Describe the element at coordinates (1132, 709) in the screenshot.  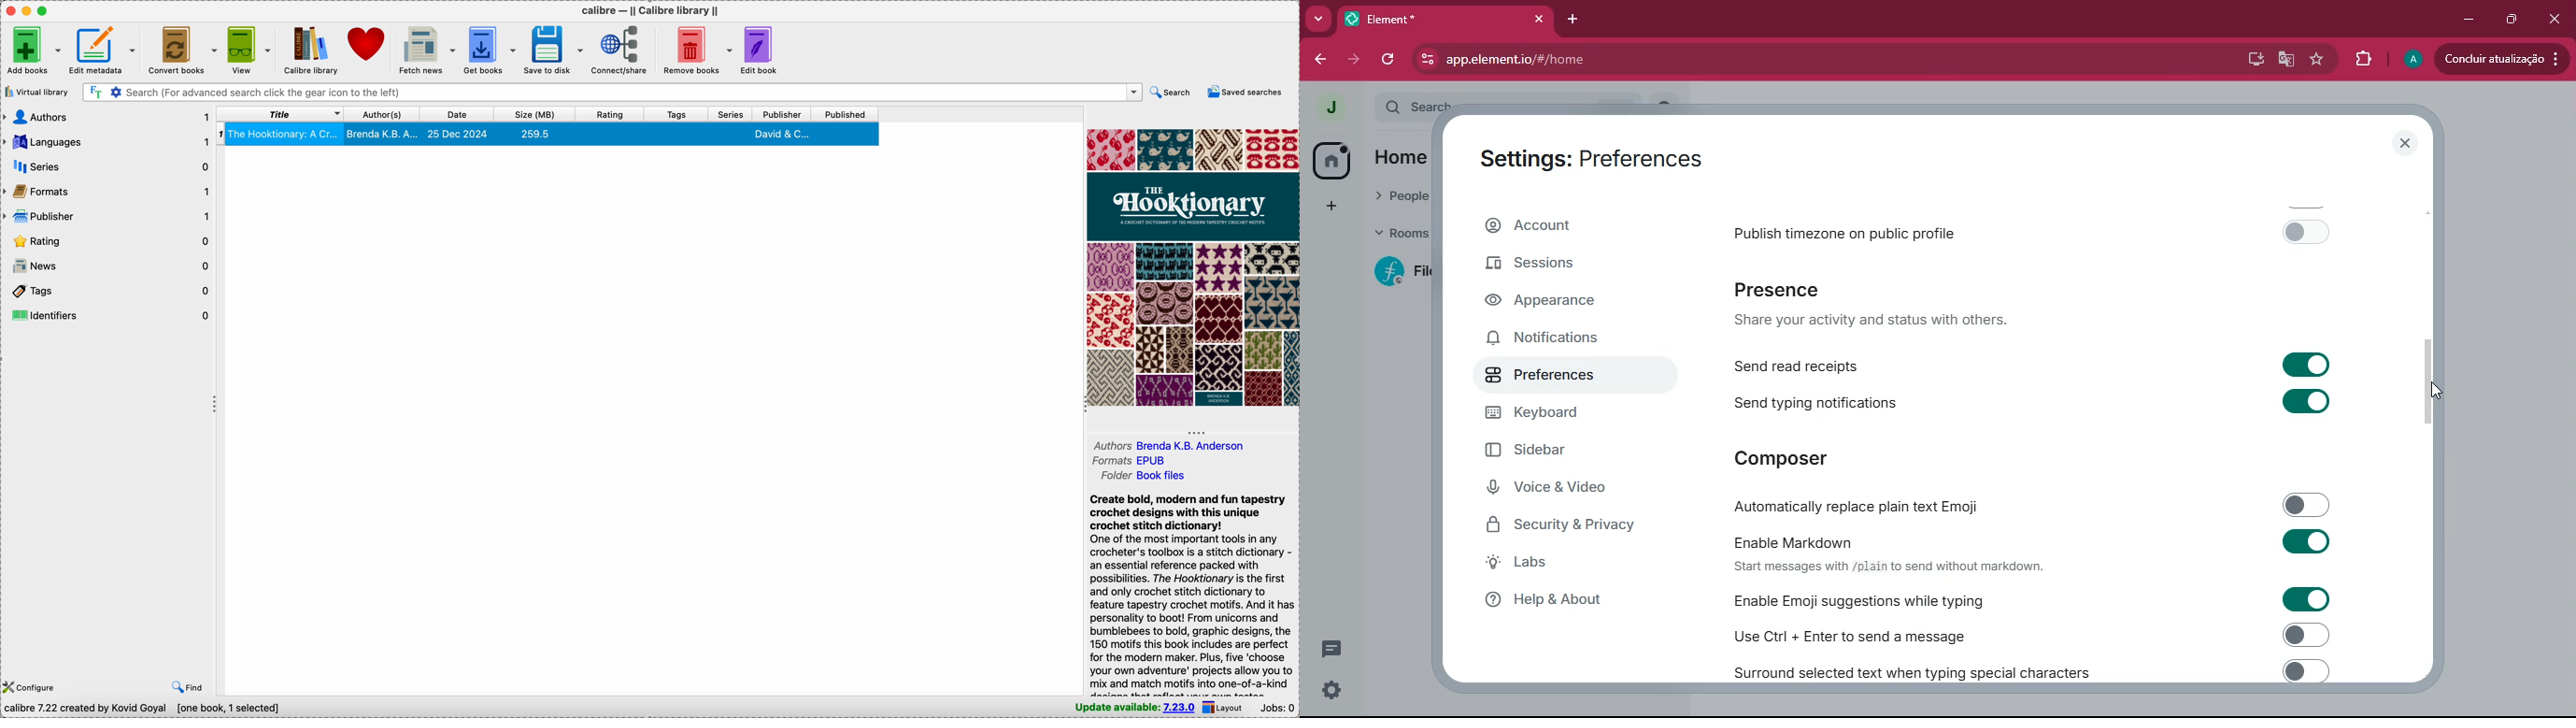
I see `update available` at that location.